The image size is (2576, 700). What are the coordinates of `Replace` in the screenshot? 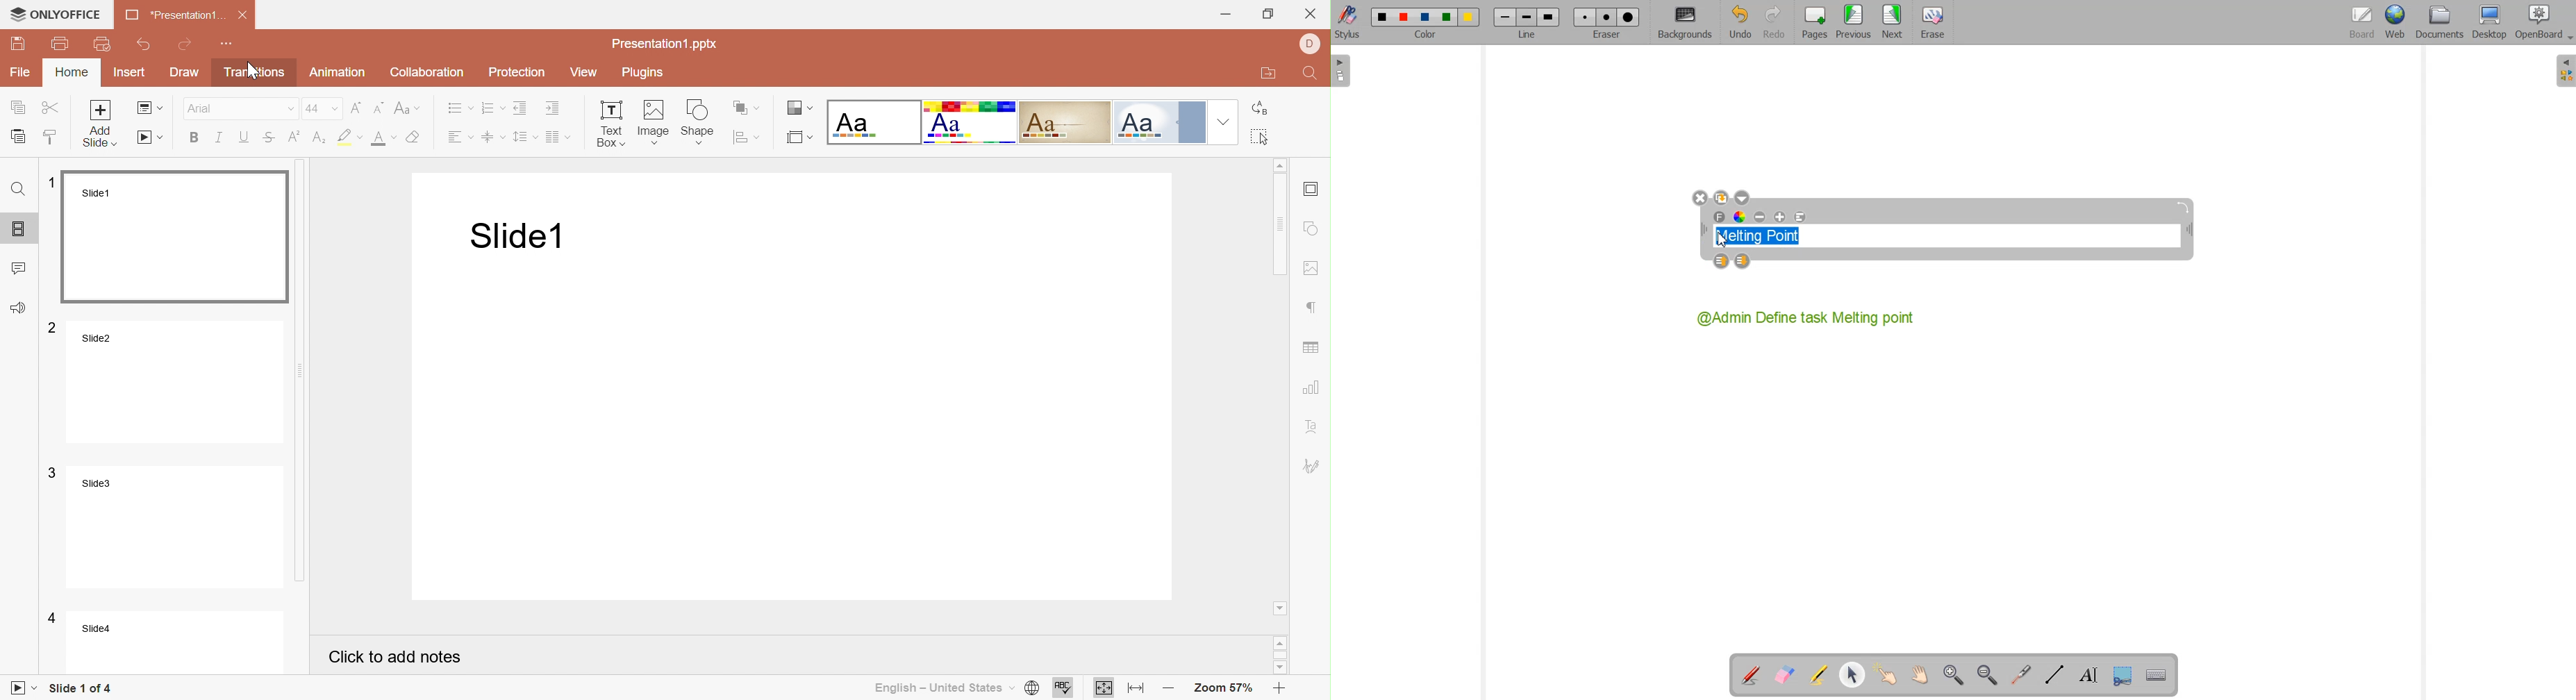 It's located at (1263, 109).